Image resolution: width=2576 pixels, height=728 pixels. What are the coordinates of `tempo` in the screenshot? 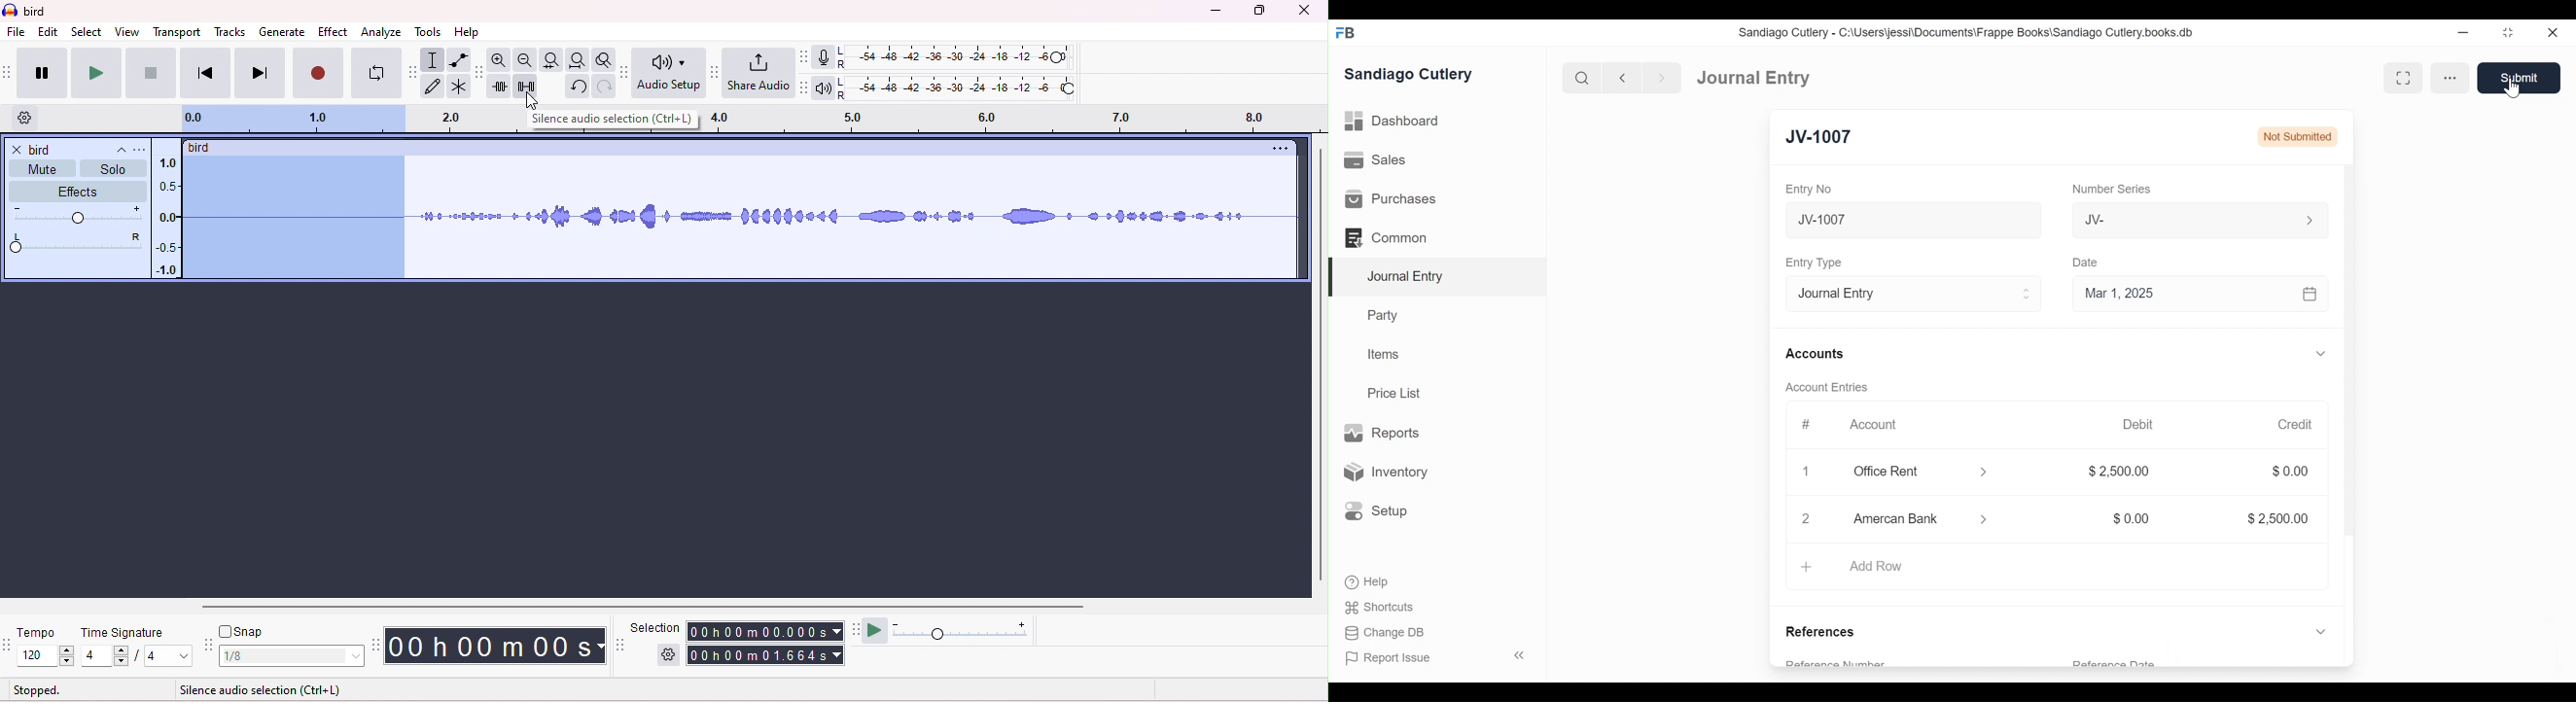 It's located at (43, 631).